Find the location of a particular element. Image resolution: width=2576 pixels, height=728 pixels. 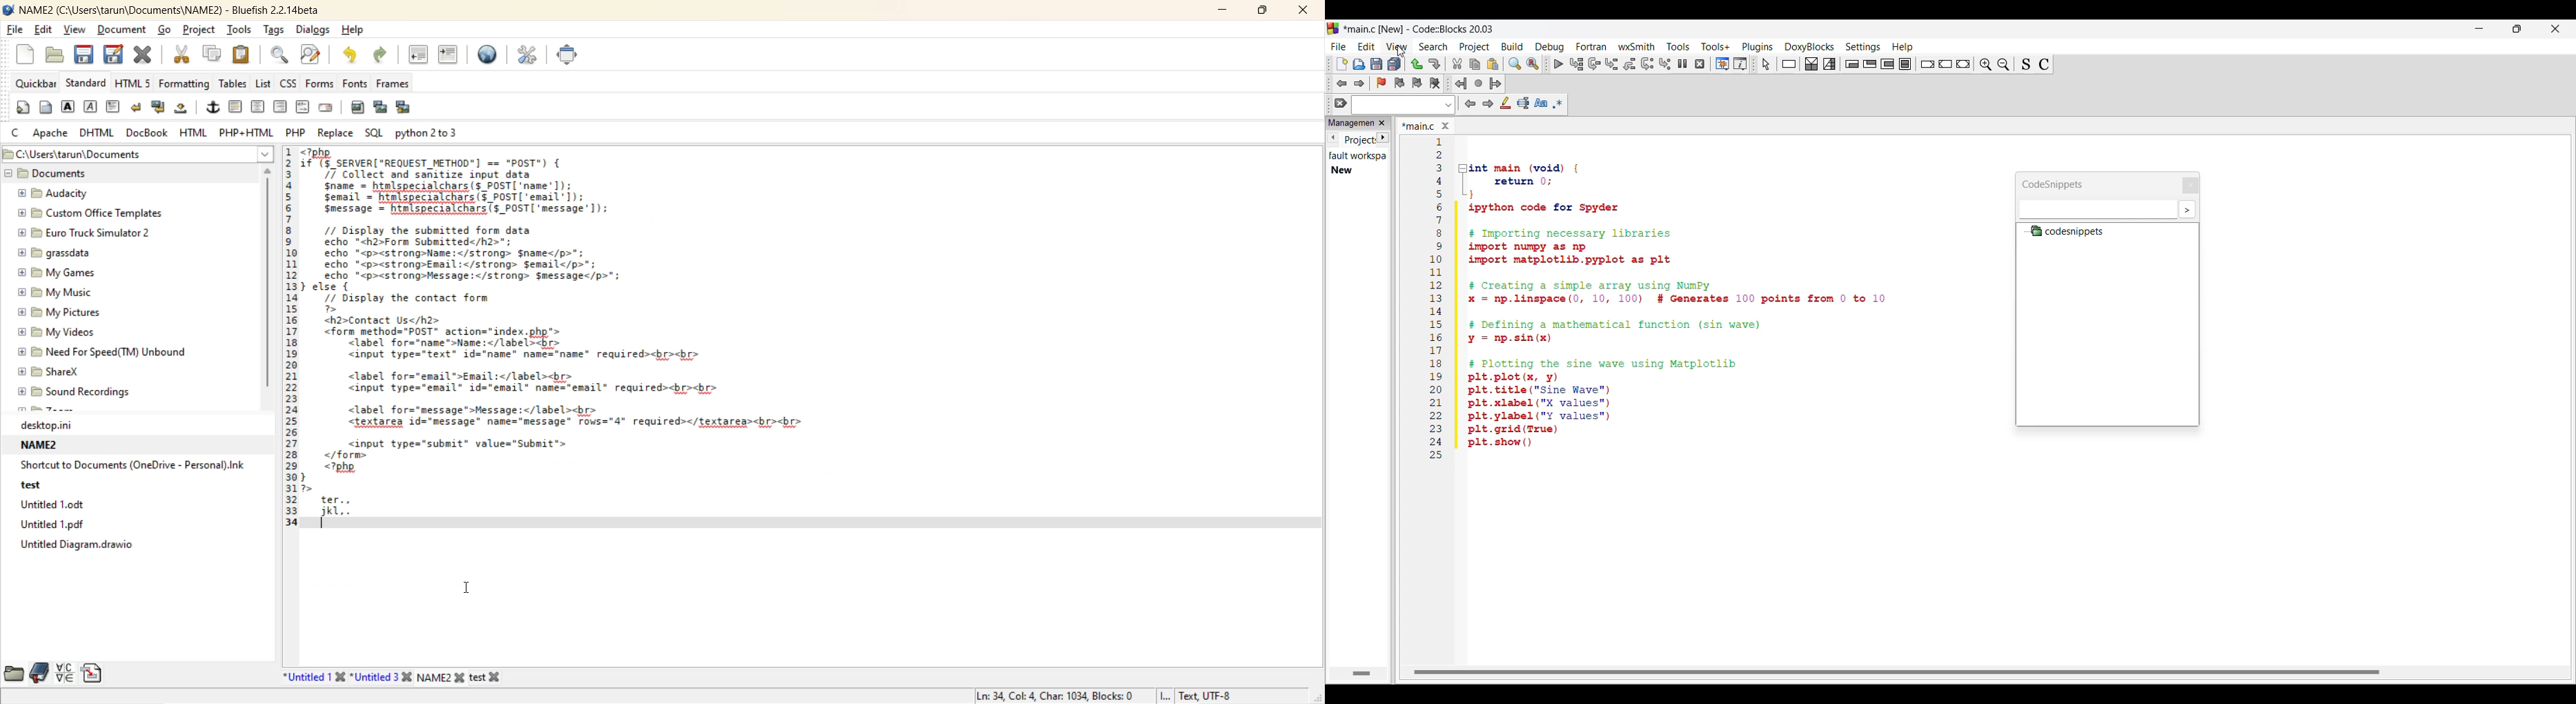

body is located at coordinates (44, 107).